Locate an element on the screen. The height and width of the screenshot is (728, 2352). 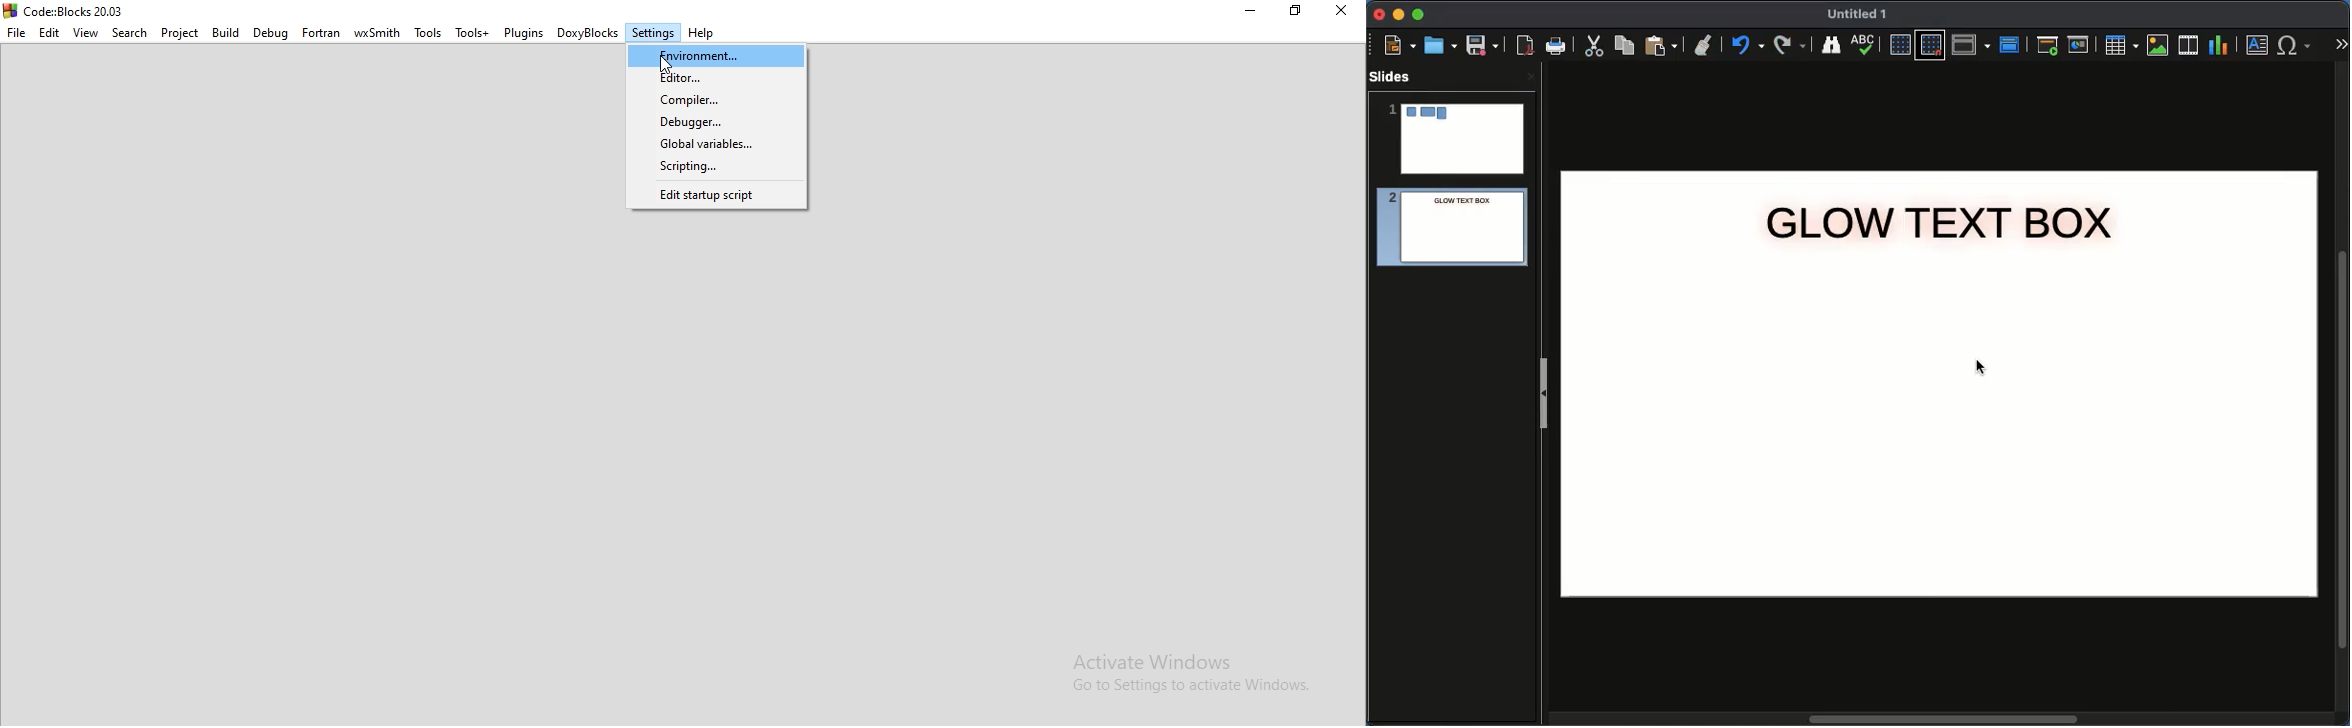
Special characters is located at coordinates (2299, 45).